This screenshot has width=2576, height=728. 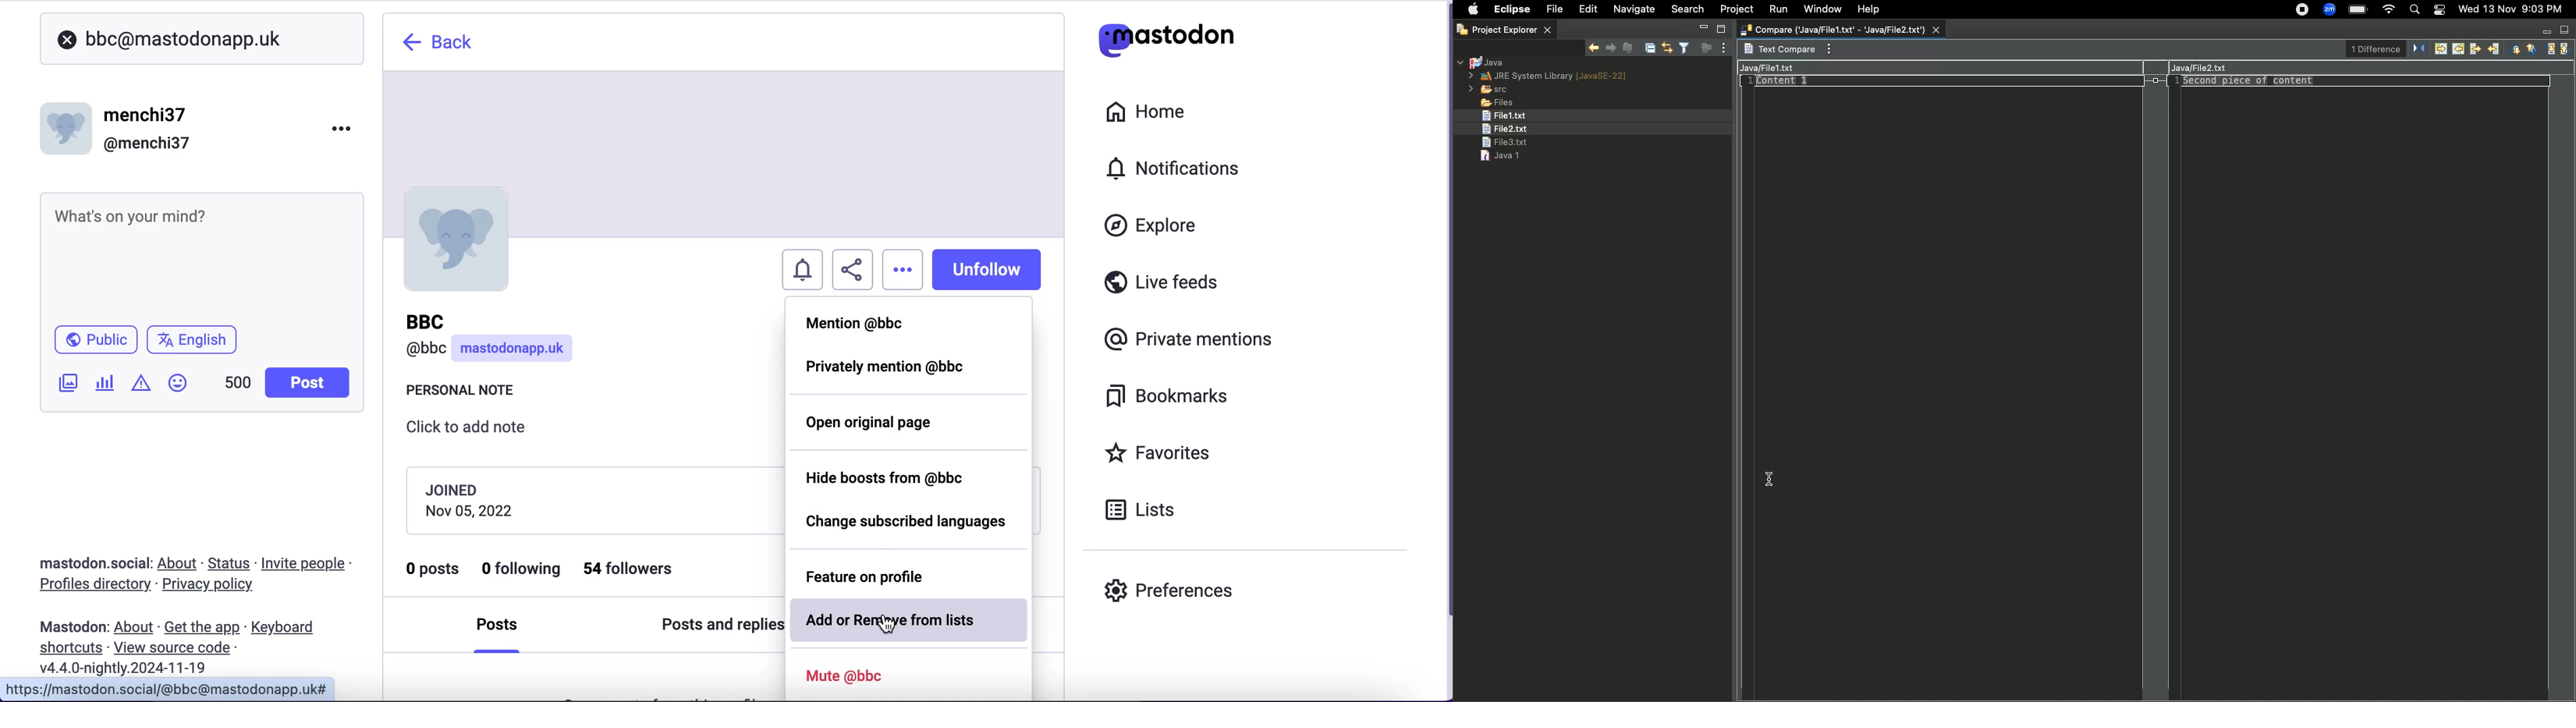 I want to click on hide boosts from @bbc, so click(x=912, y=478).